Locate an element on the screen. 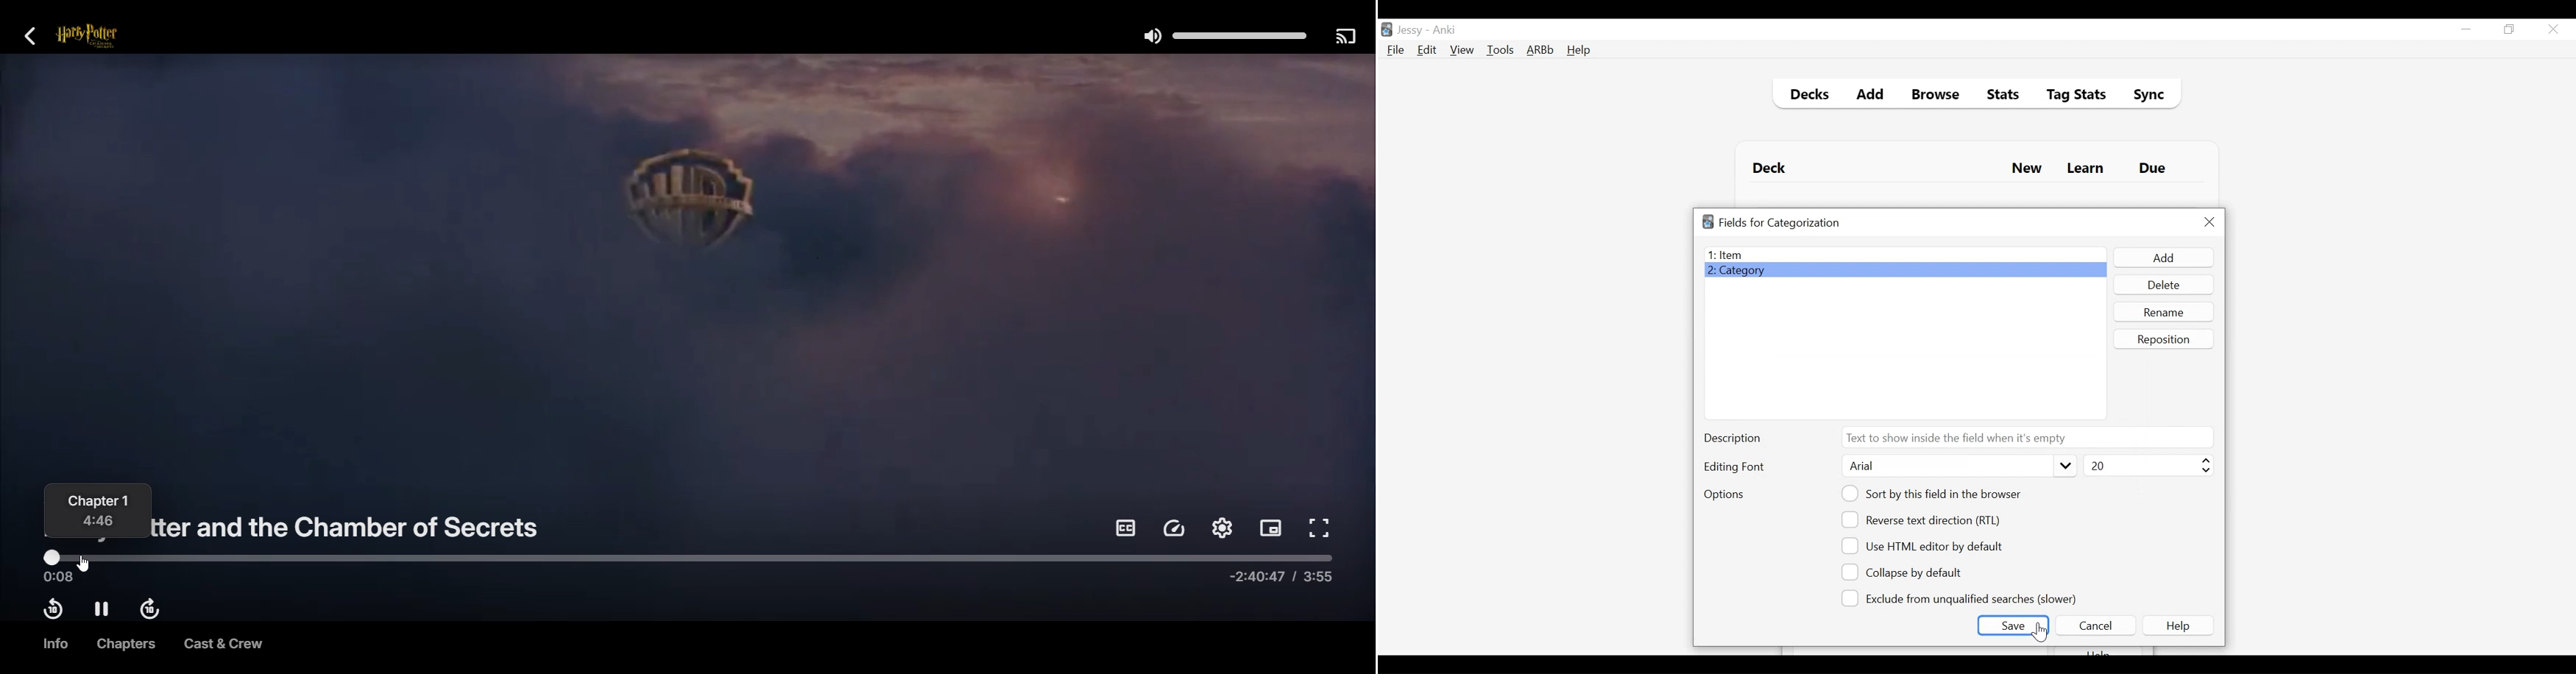 The image size is (2576, 700). Tools is located at coordinates (1500, 49).